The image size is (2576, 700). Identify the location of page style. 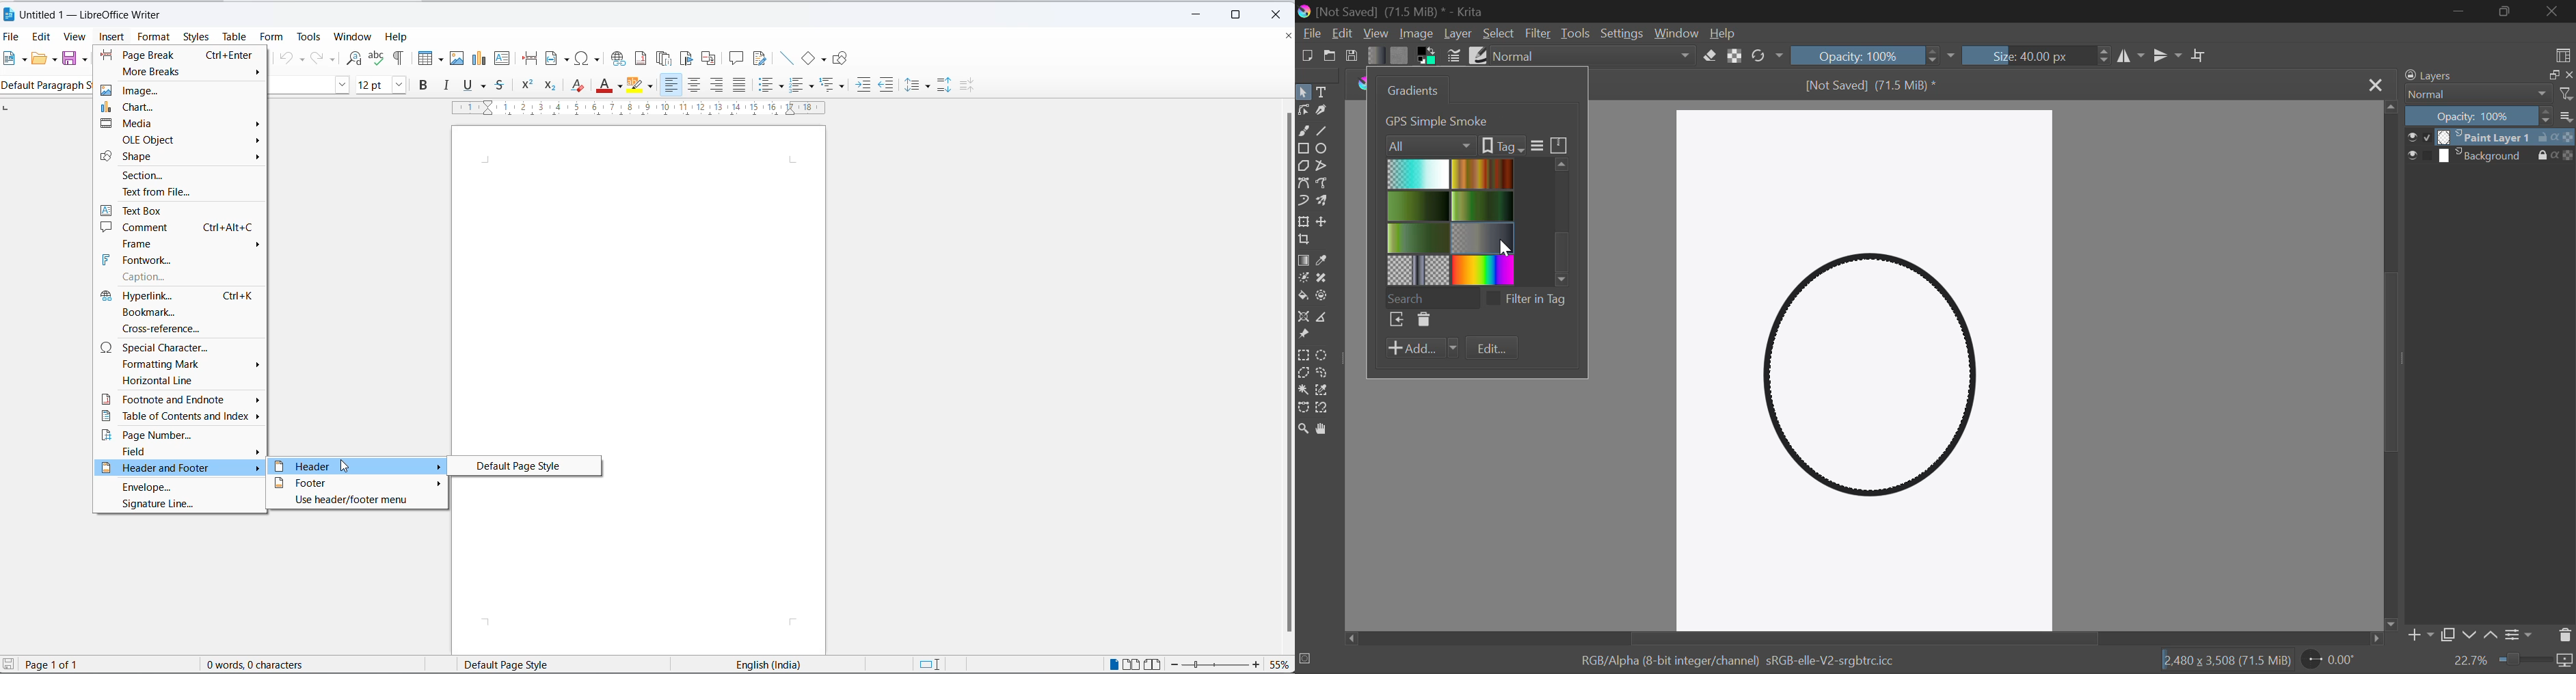
(522, 664).